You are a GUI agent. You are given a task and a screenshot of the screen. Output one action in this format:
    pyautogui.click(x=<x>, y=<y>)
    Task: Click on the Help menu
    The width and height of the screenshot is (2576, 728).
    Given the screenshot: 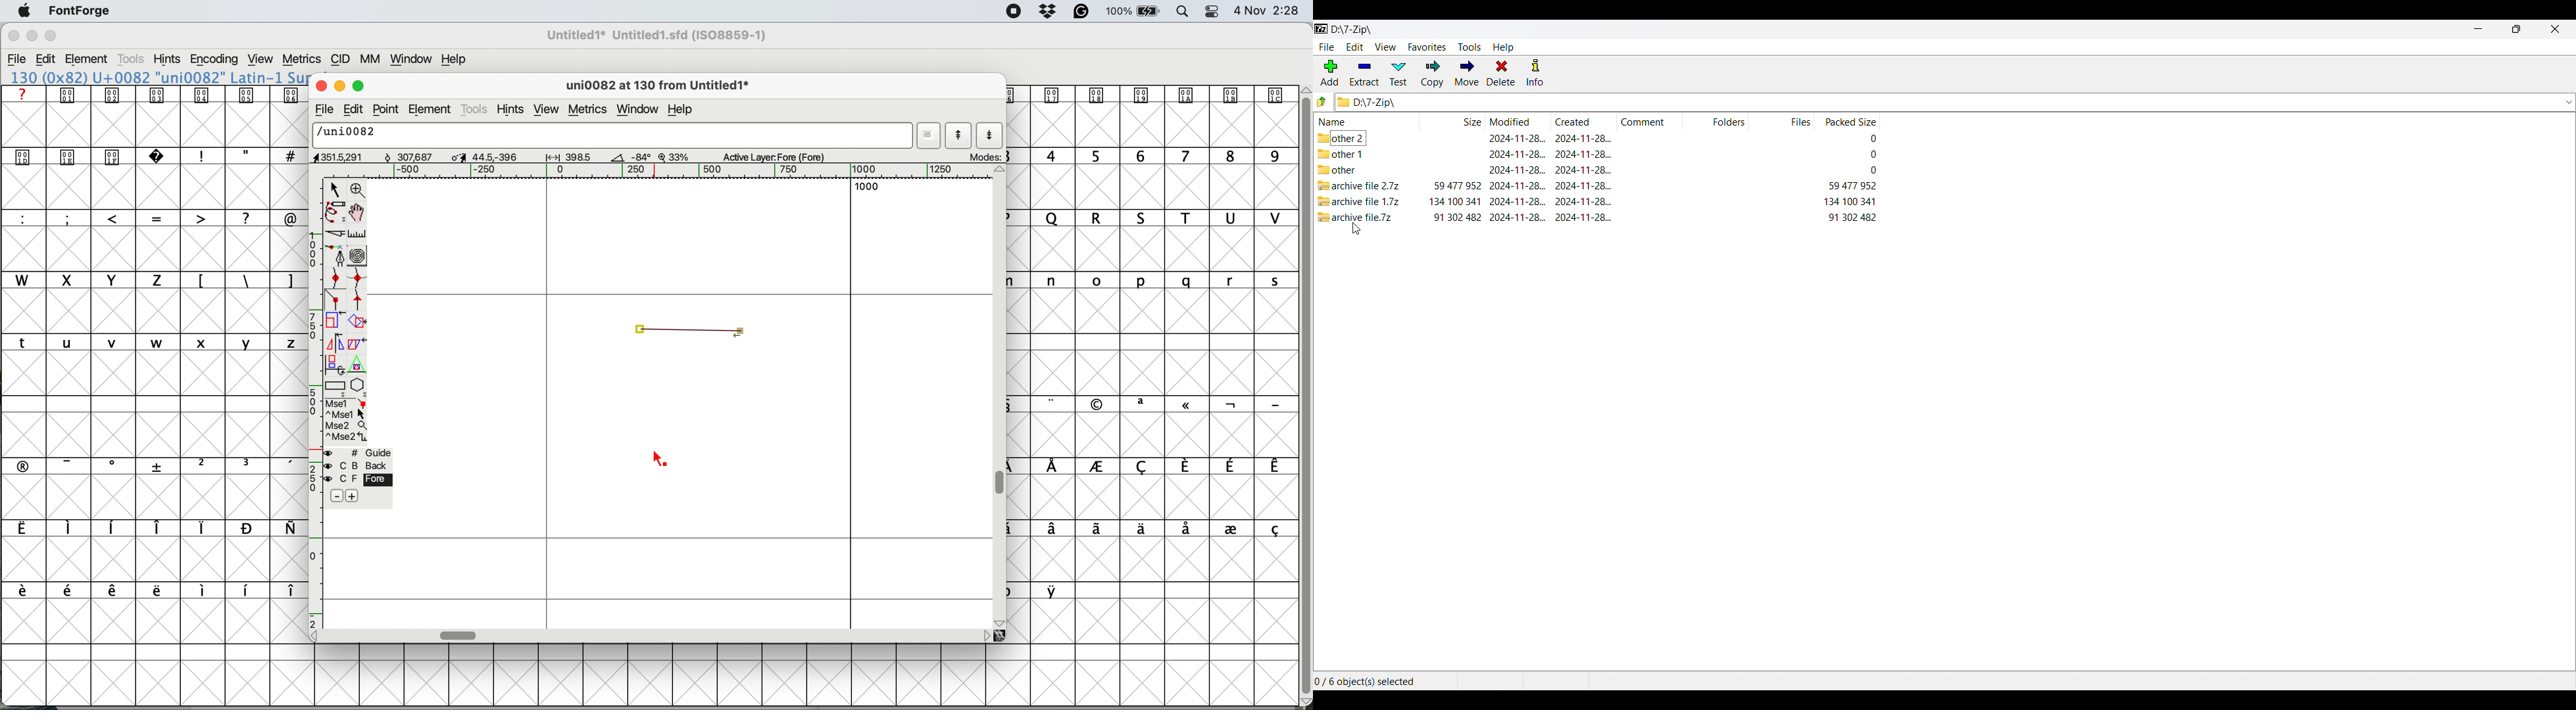 What is the action you would take?
    pyautogui.click(x=1503, y=47)
    